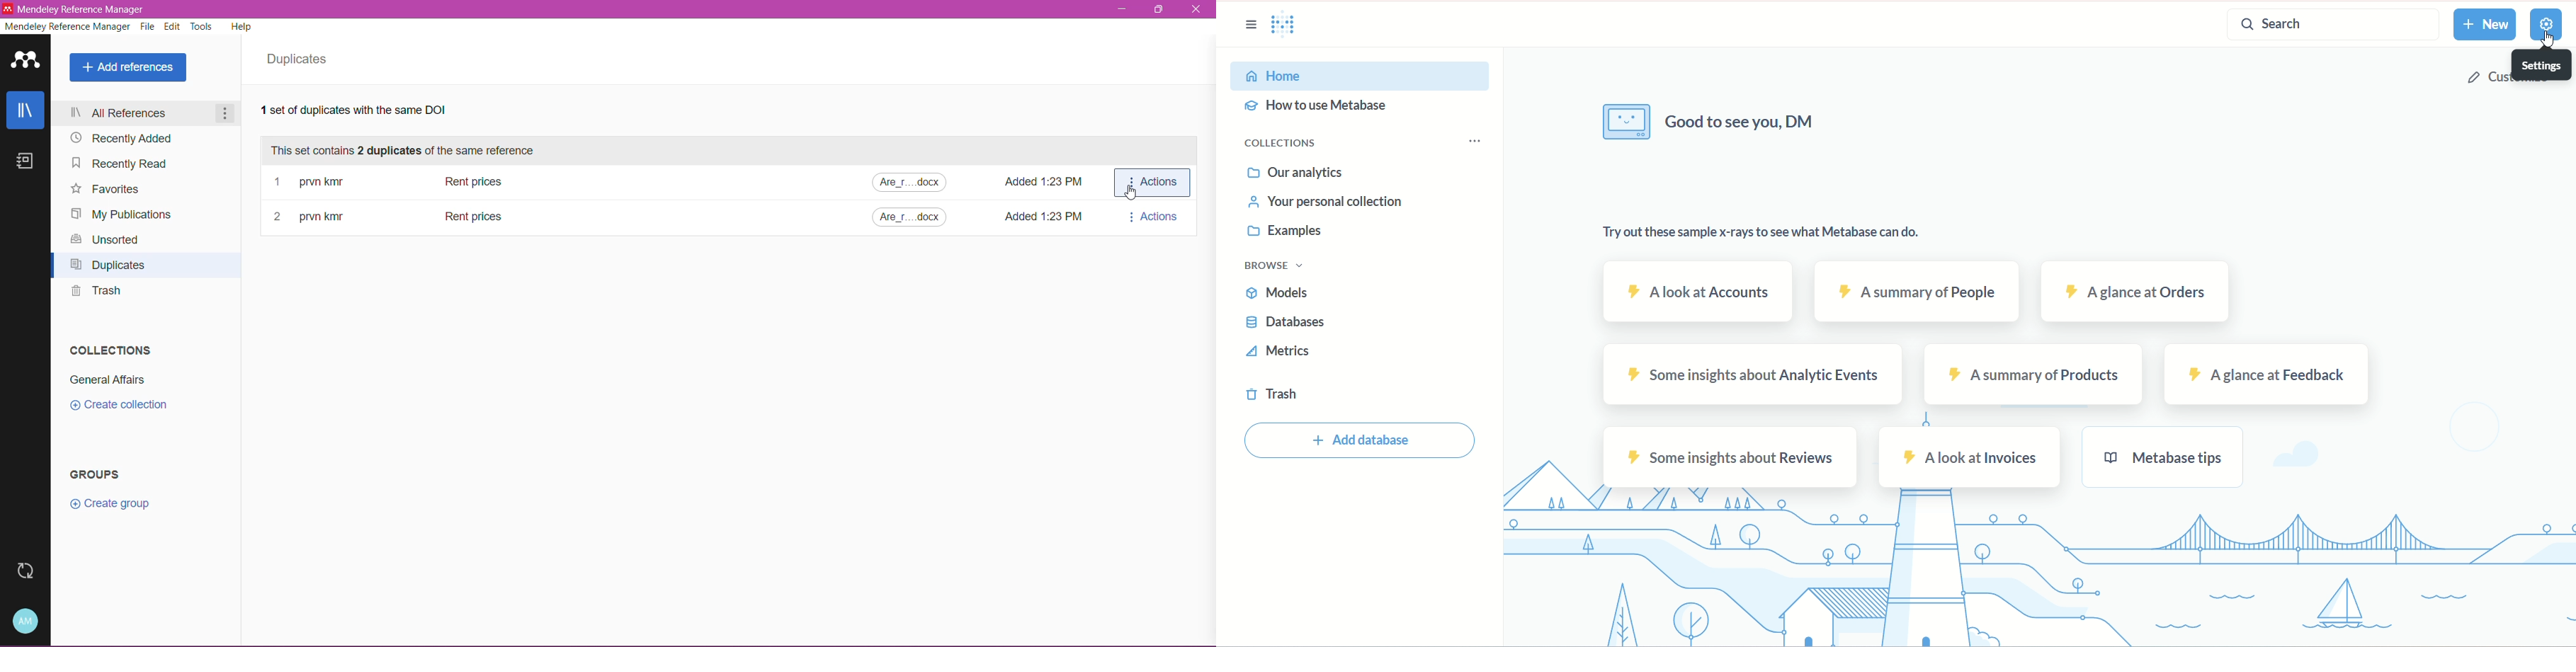 The width and height of the screenshot is (2576, 672). Describe the element at coordinates (127, 406) in the screenshot. I see `Click to Create New Collection` at that location.